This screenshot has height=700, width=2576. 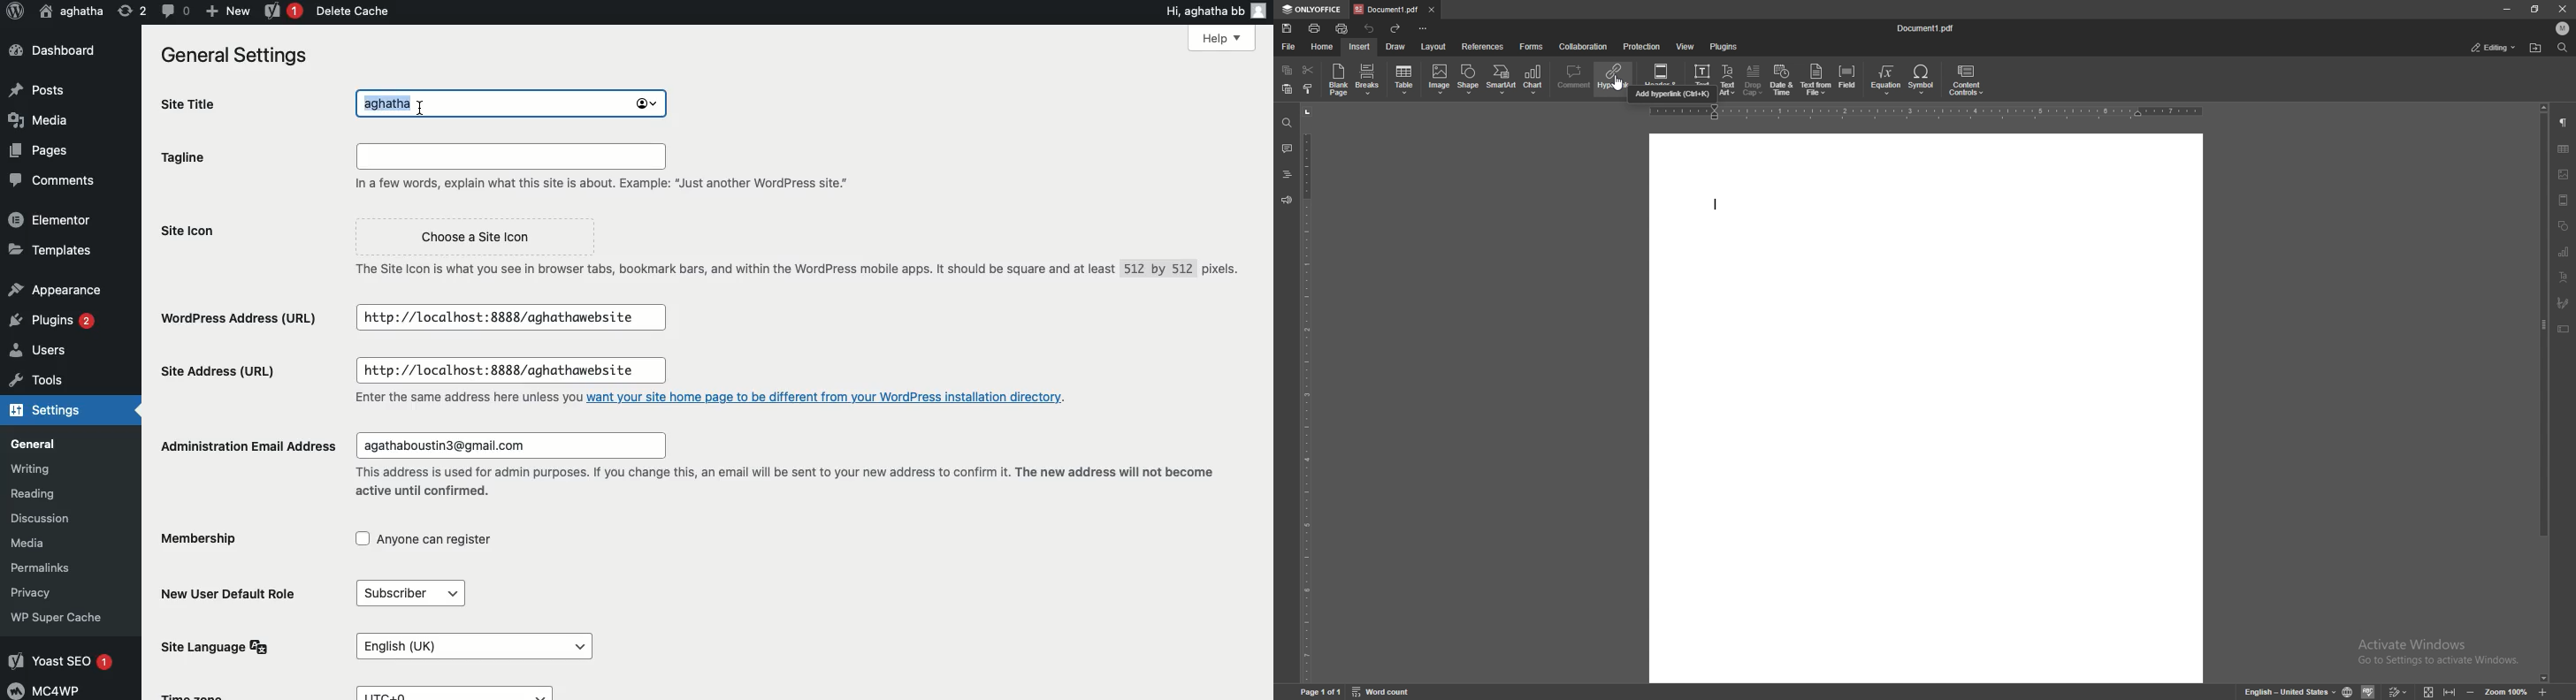 What do you see at coordinates (243, 59) in the screenshot?
I see `General settings` at bounding box center [243, 59].